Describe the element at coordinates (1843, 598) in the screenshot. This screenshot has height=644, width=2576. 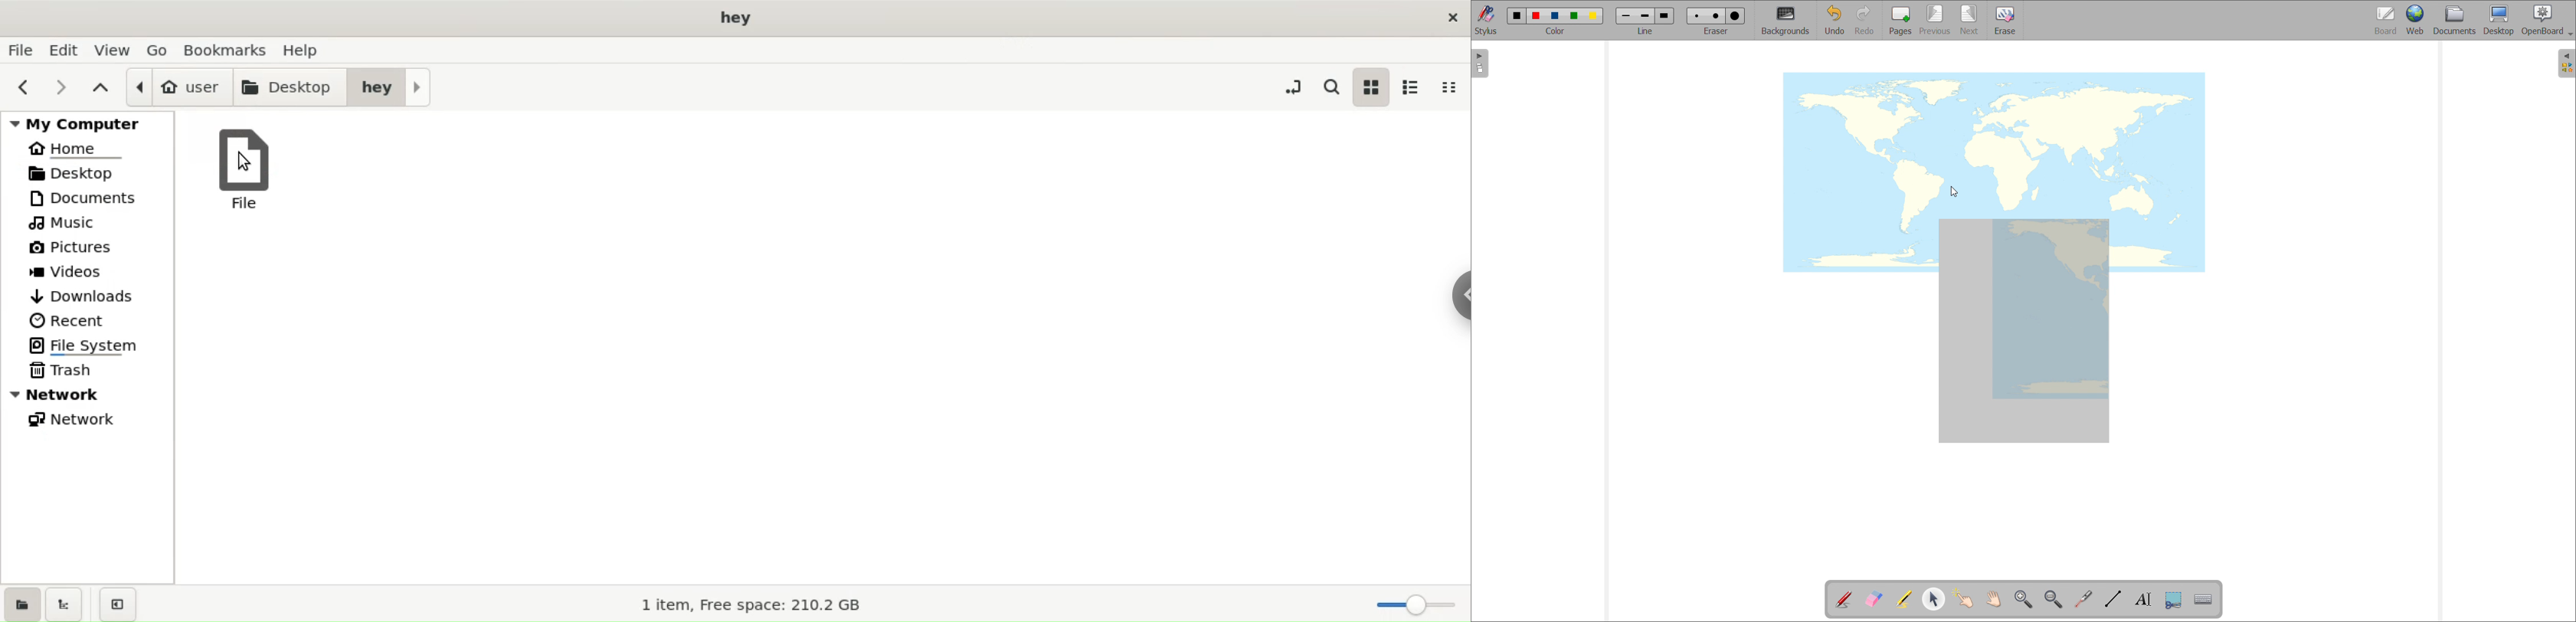
I see `add annotation` at that location.